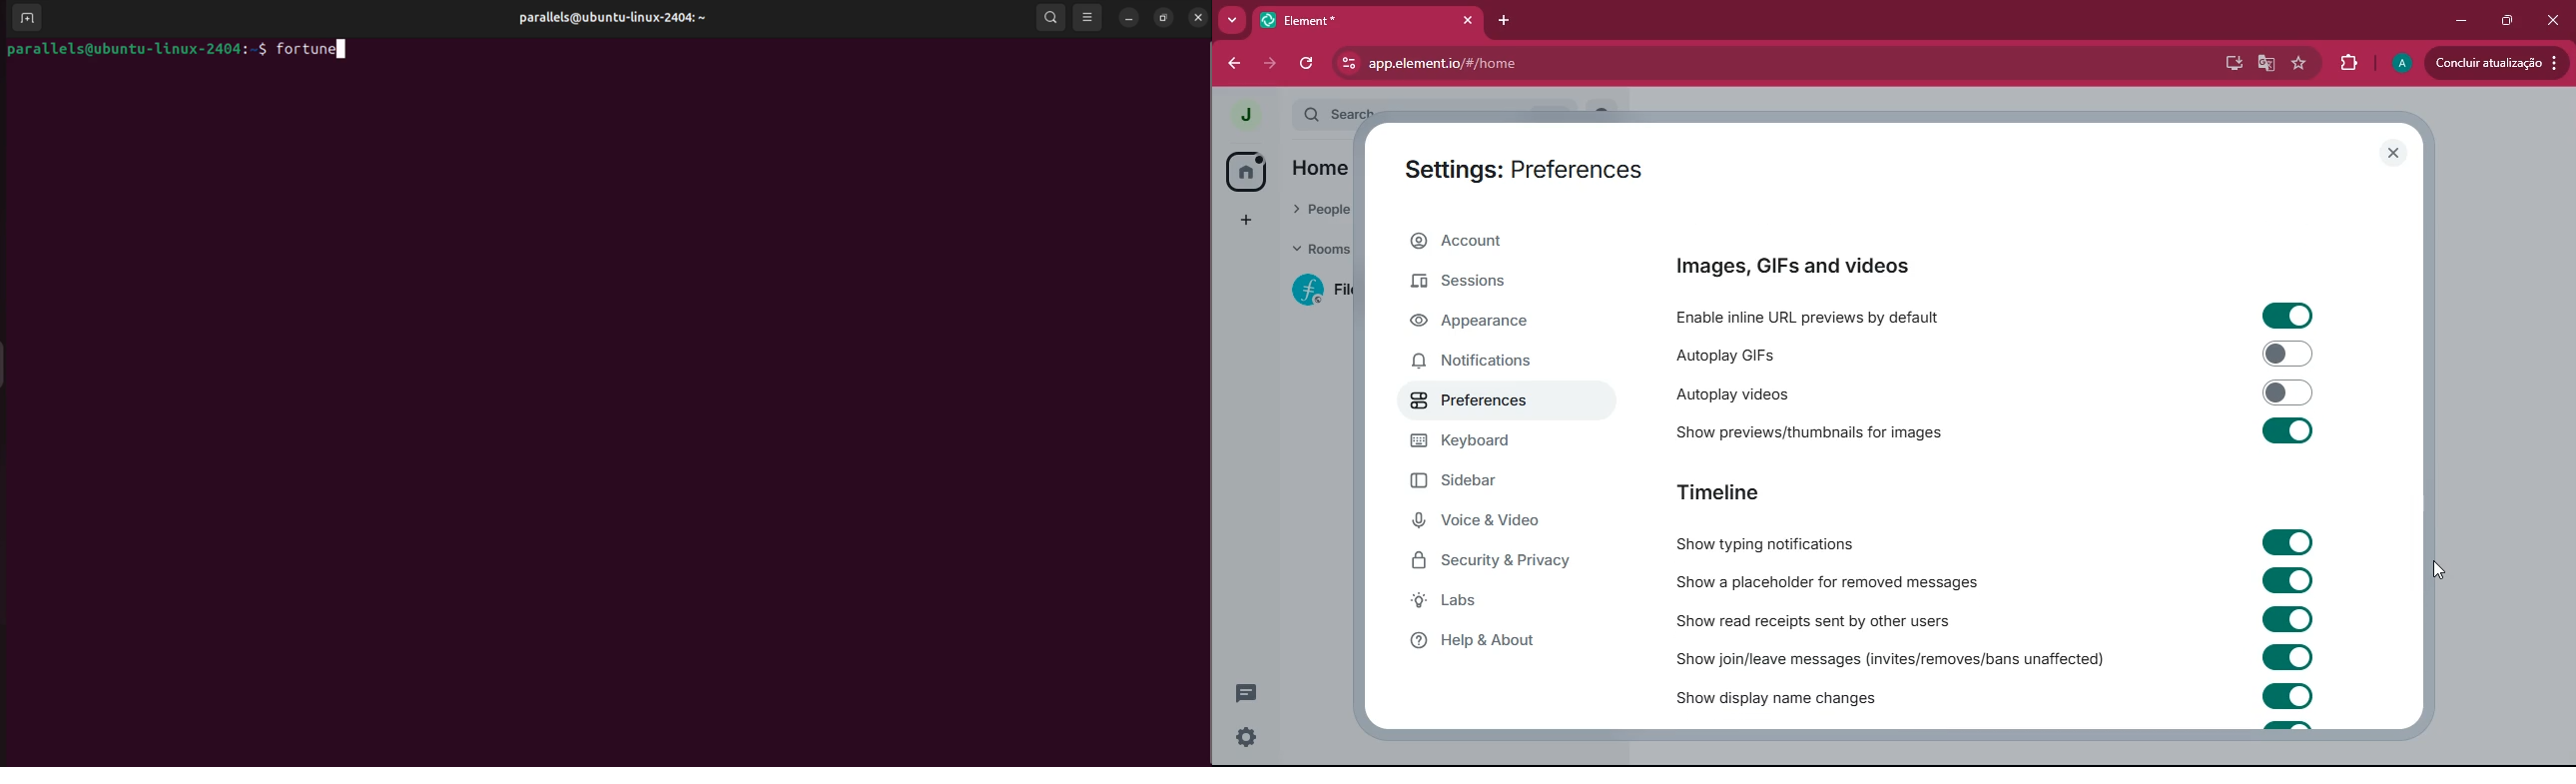 Image resolution: width=2576 pixels, height=784 pixels. I want to click on show previews/thumbnails for images, so click(1836, 429).